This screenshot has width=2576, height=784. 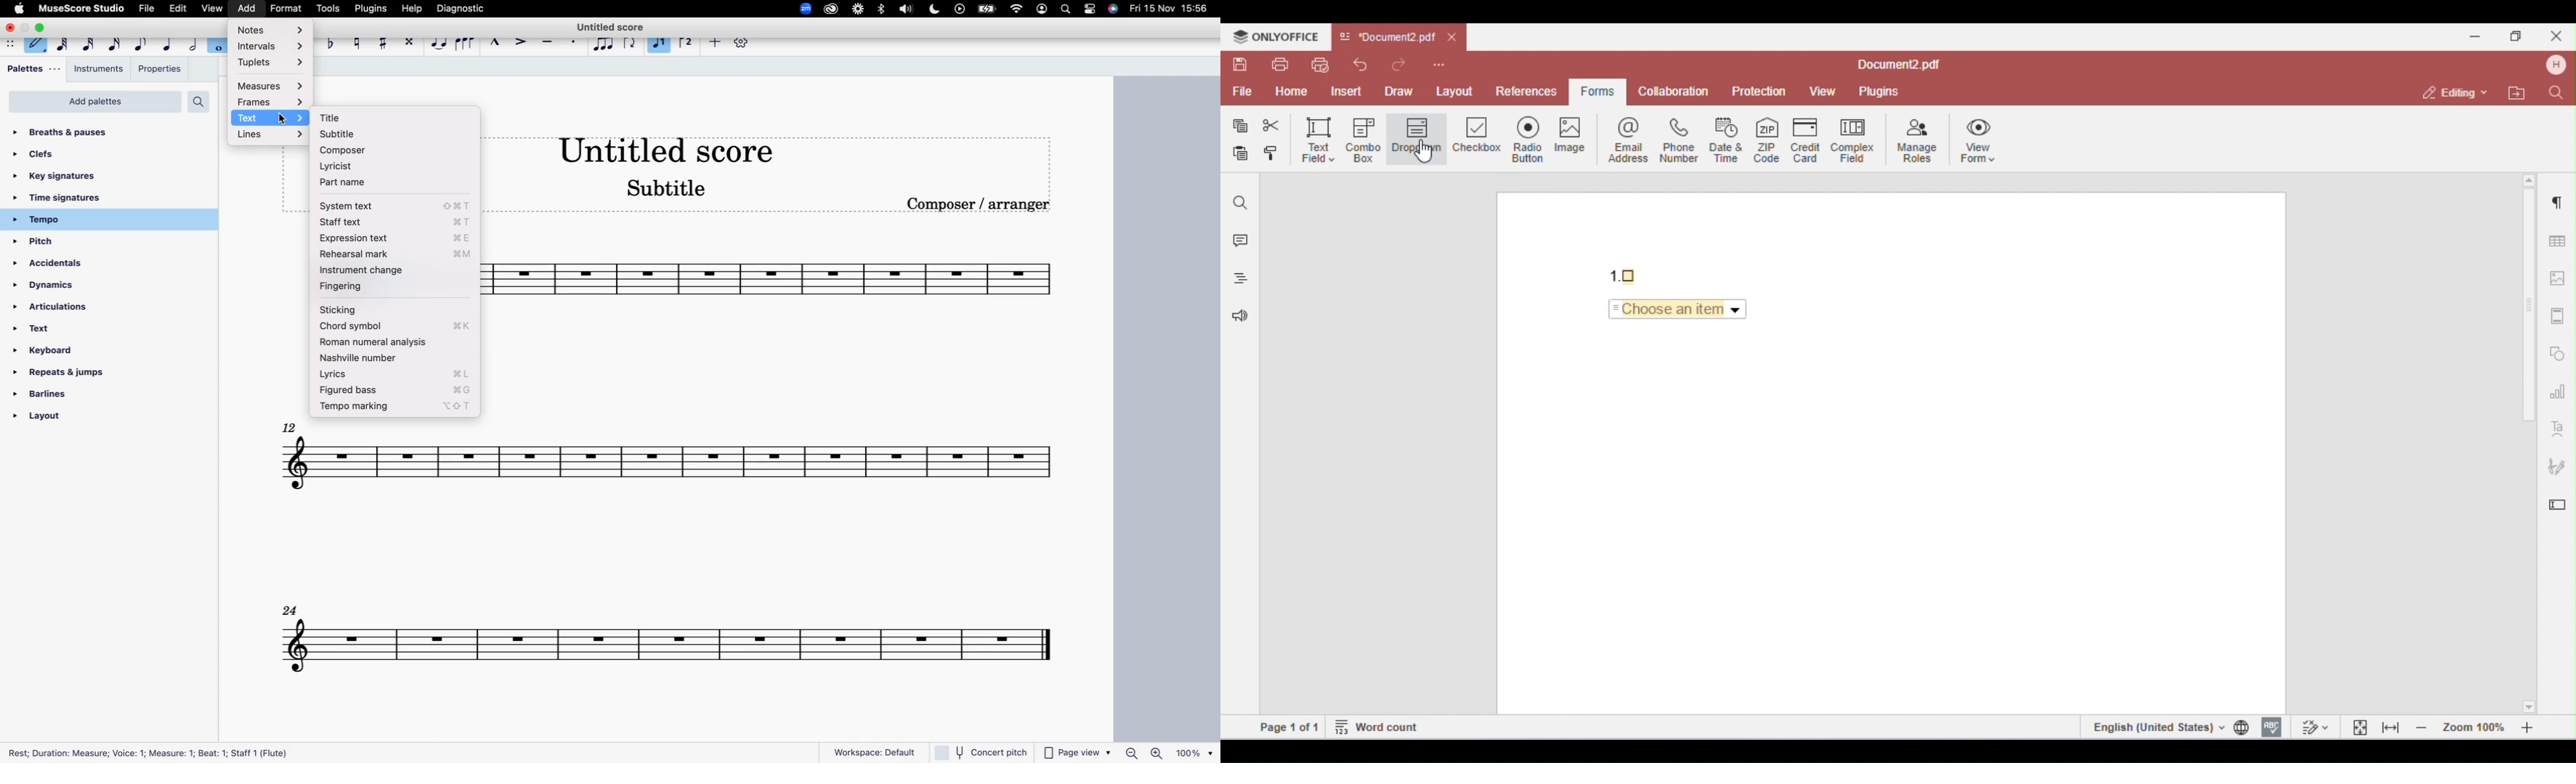 I want to click on instrument change, so click(x=396, y=272).